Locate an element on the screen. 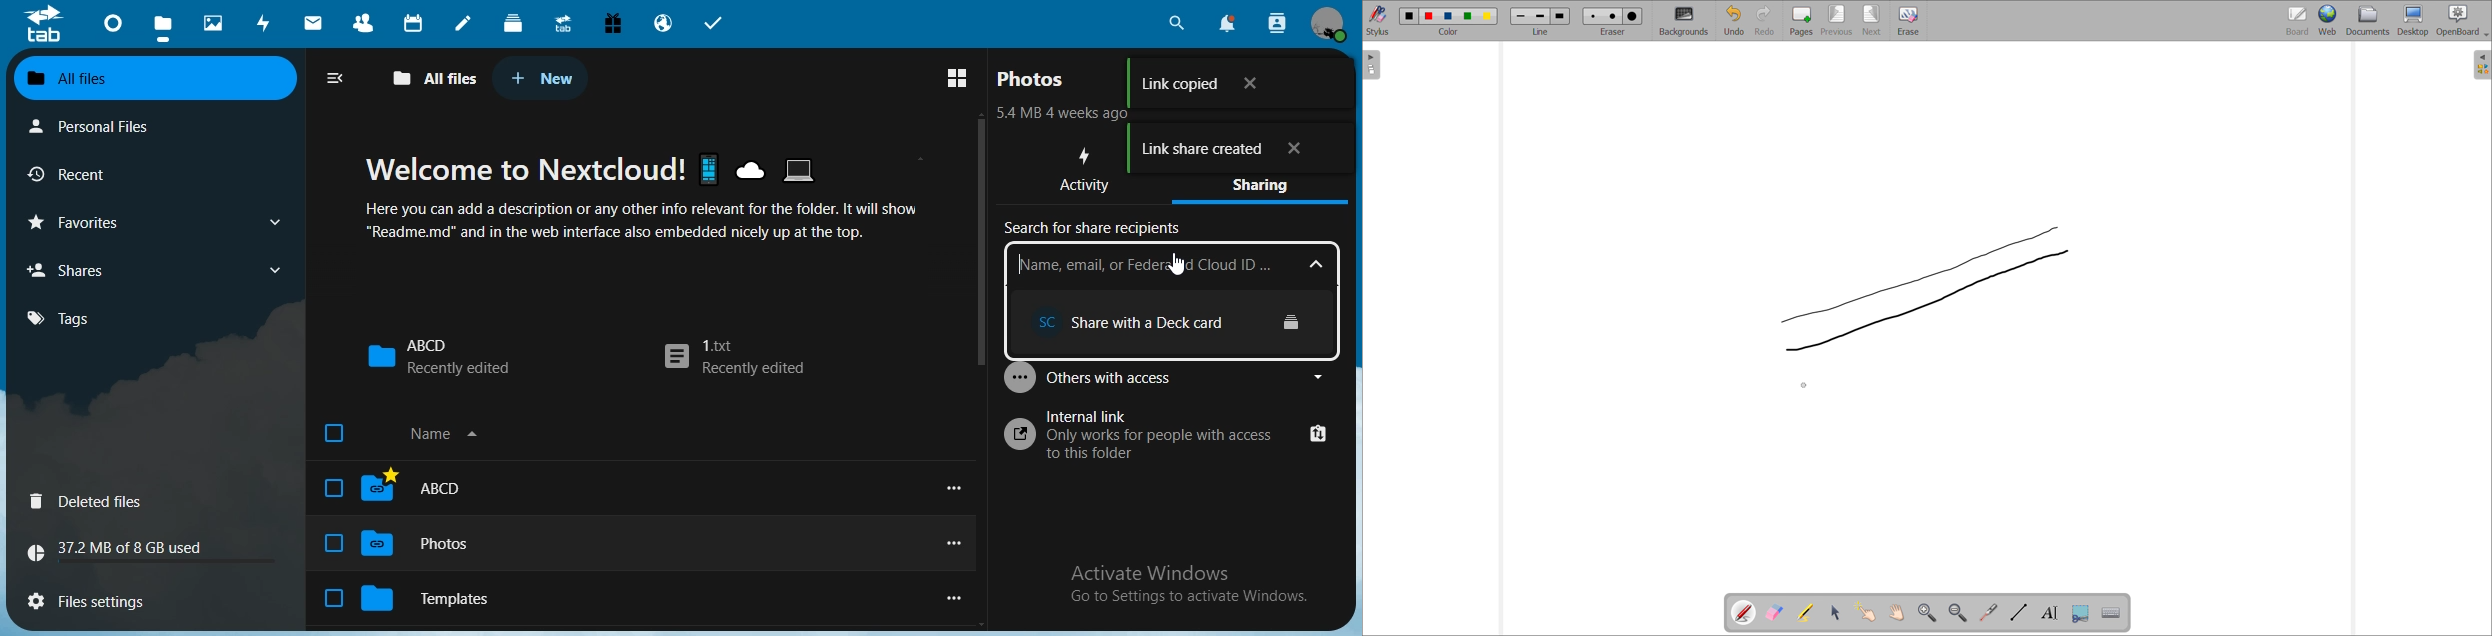 The height and width of the screenshot is (644, 2492). text is located at coordinates (124, 551).